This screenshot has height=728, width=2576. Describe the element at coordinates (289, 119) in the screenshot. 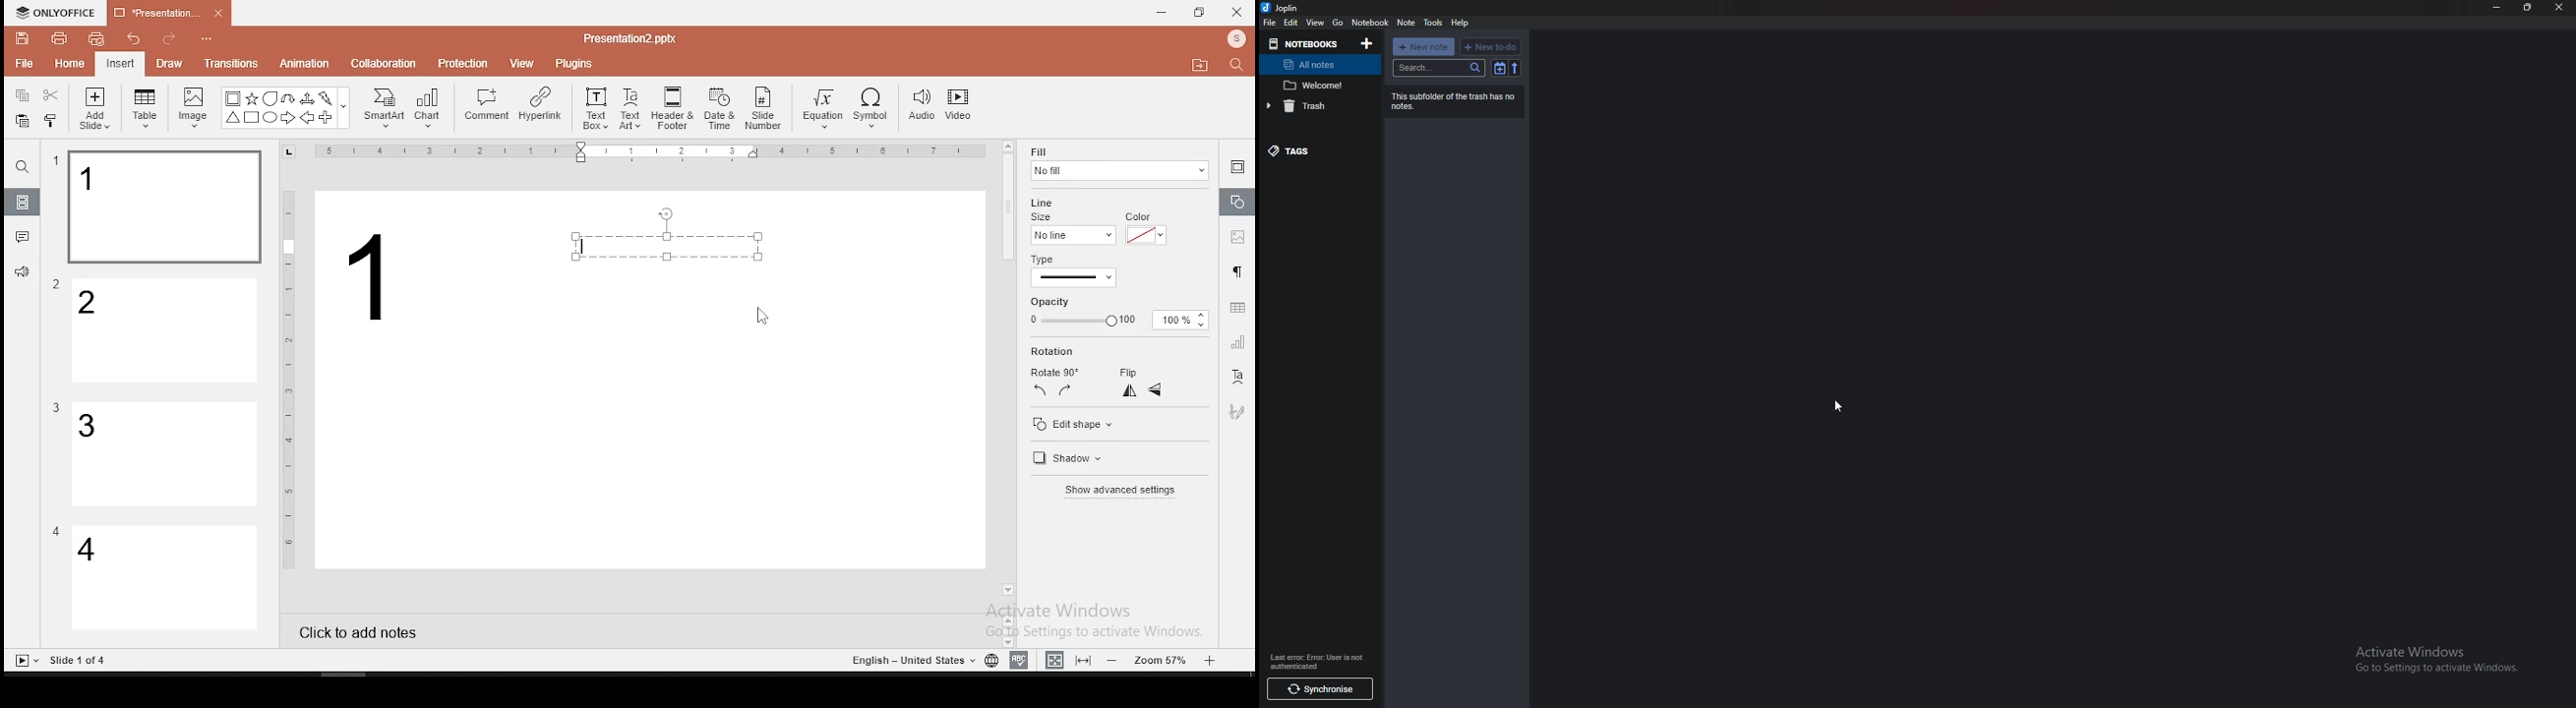

I see `Arrow Right` at that location.